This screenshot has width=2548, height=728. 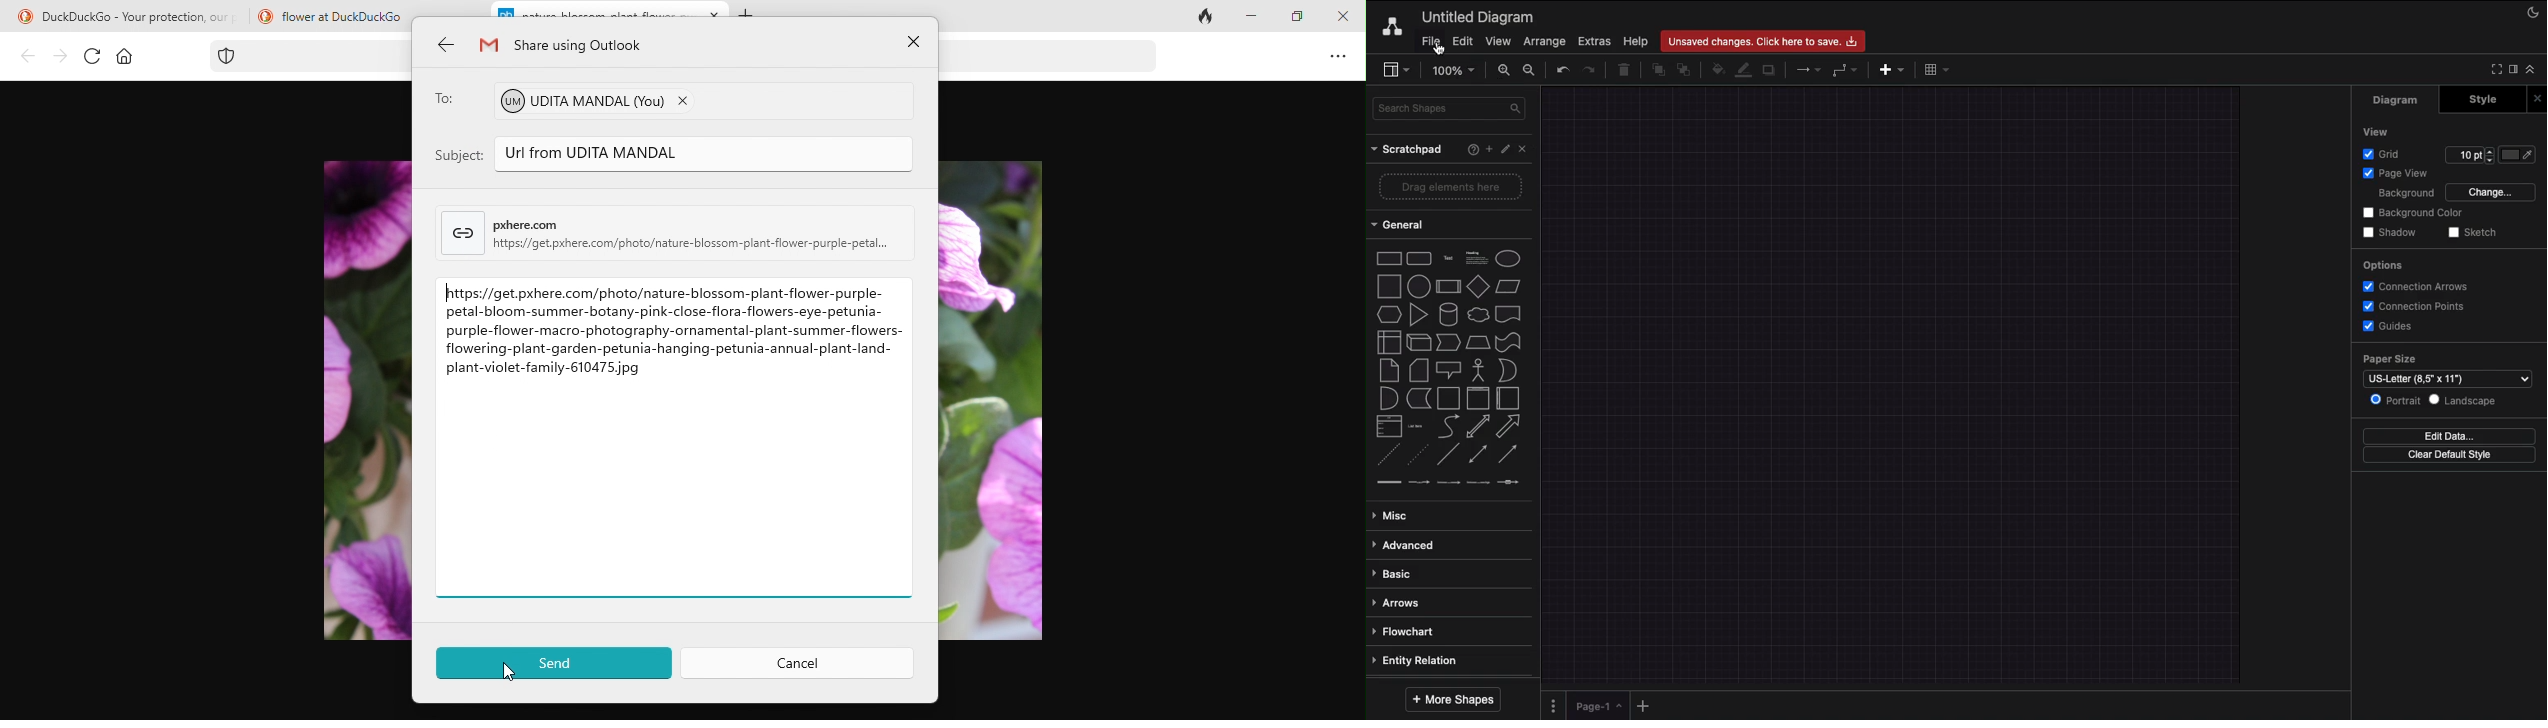 What do you see at coordinates (2378, 131) in the screenshot?
I see `View` at bounding box center [2378, 131].